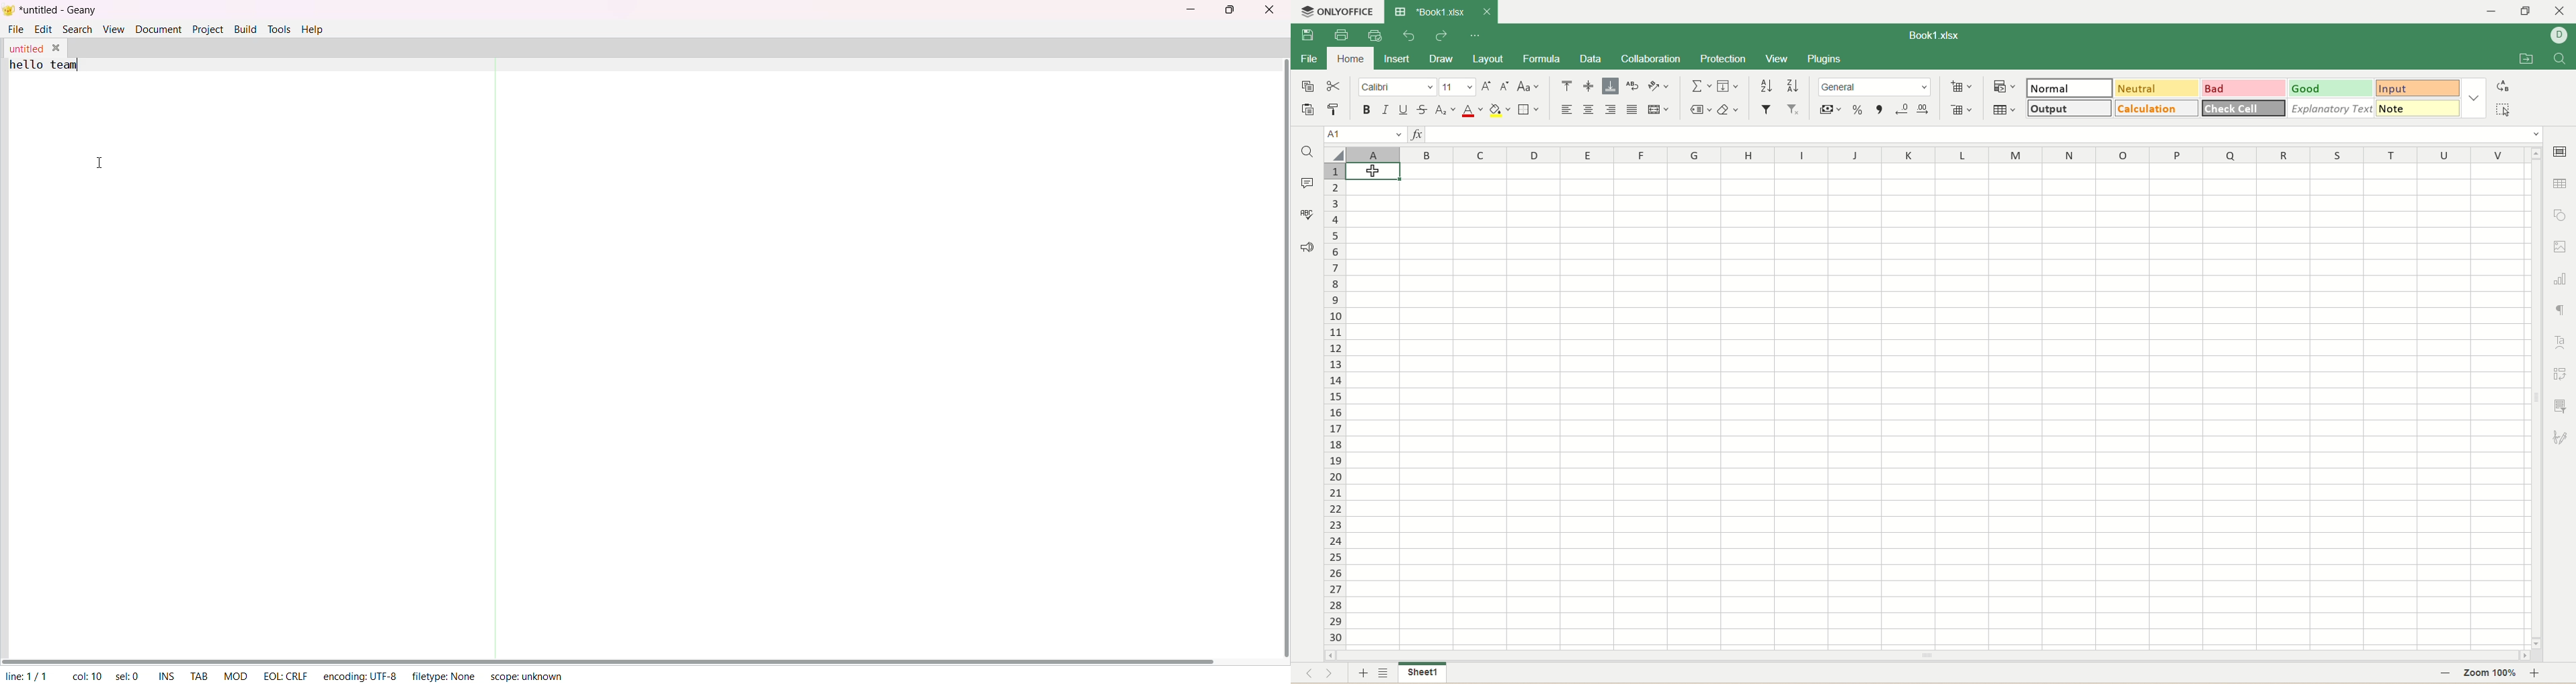 This screenshot has width=2576, height=700. Describe the element at coordinates (1282, 353) in the screenshot. I see `vertical scroll bar` at that location.